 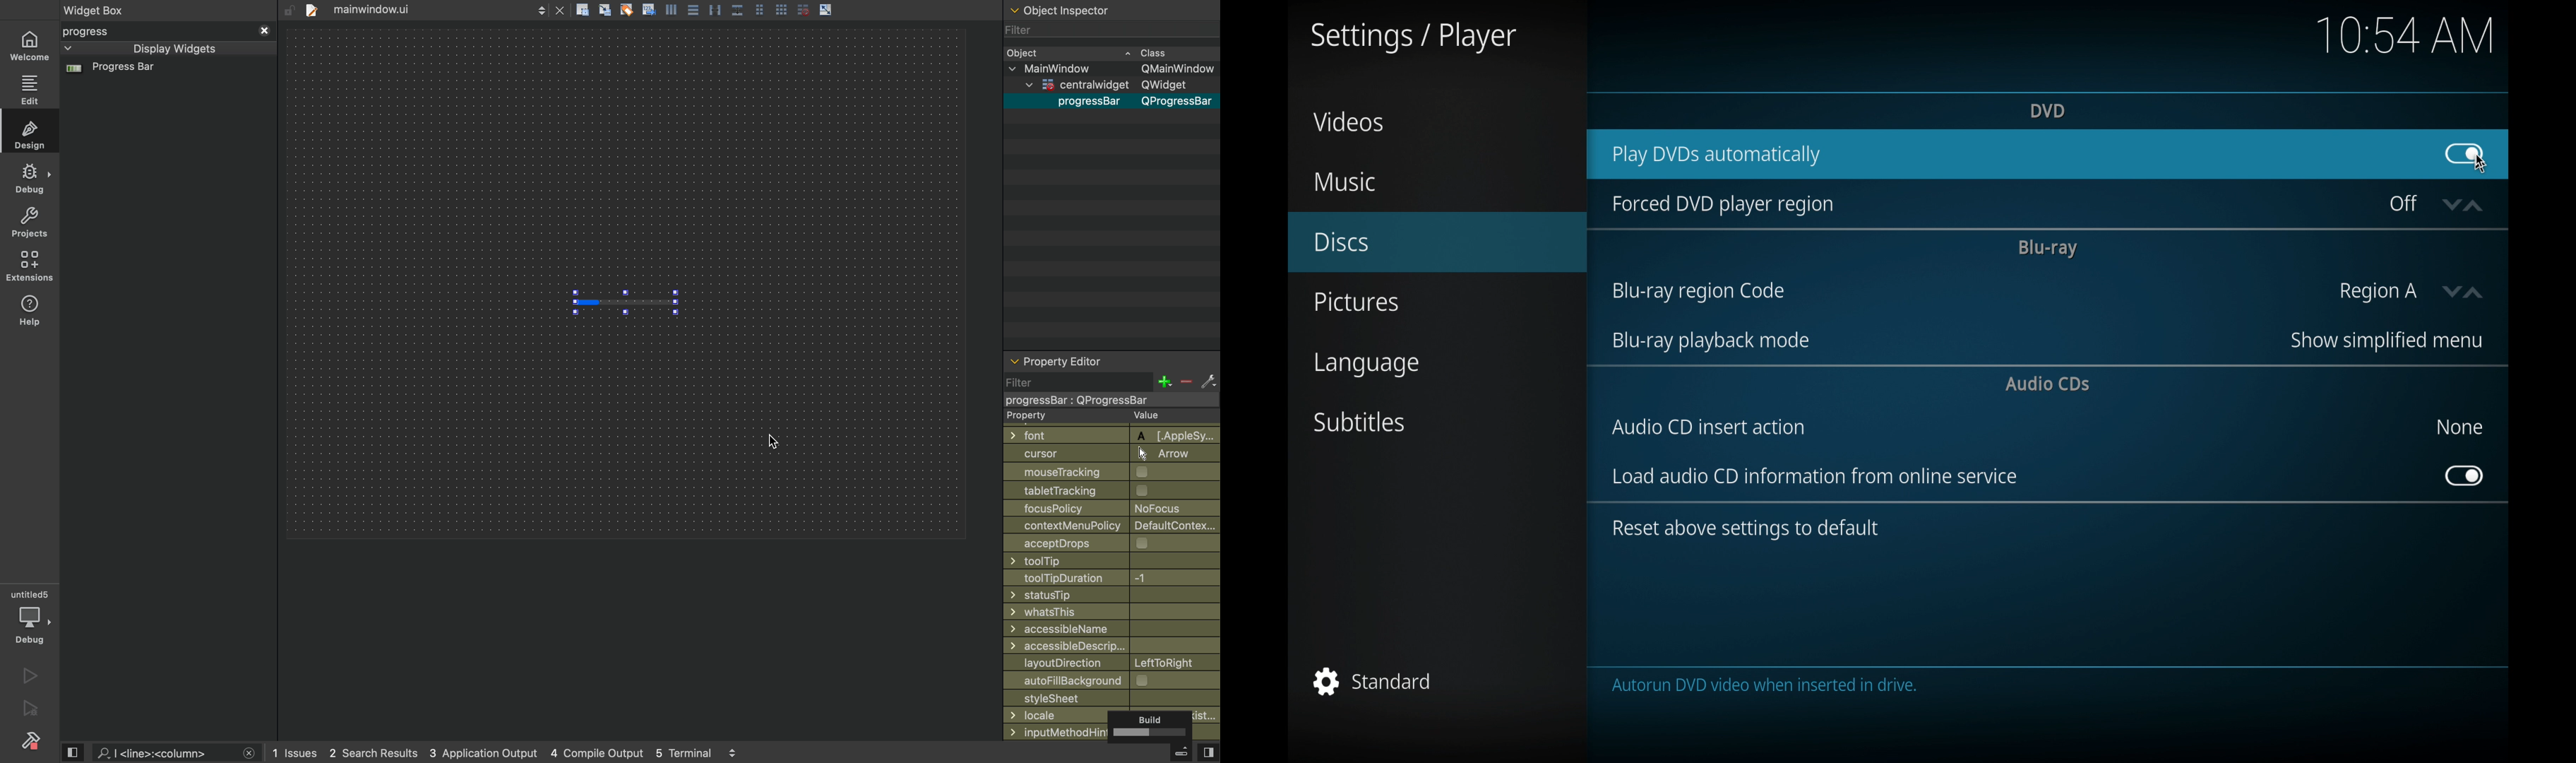 What do you see at coordinates (1342, 242) in the screenshot?
I see `discs` at bounding box center [1342, 242].